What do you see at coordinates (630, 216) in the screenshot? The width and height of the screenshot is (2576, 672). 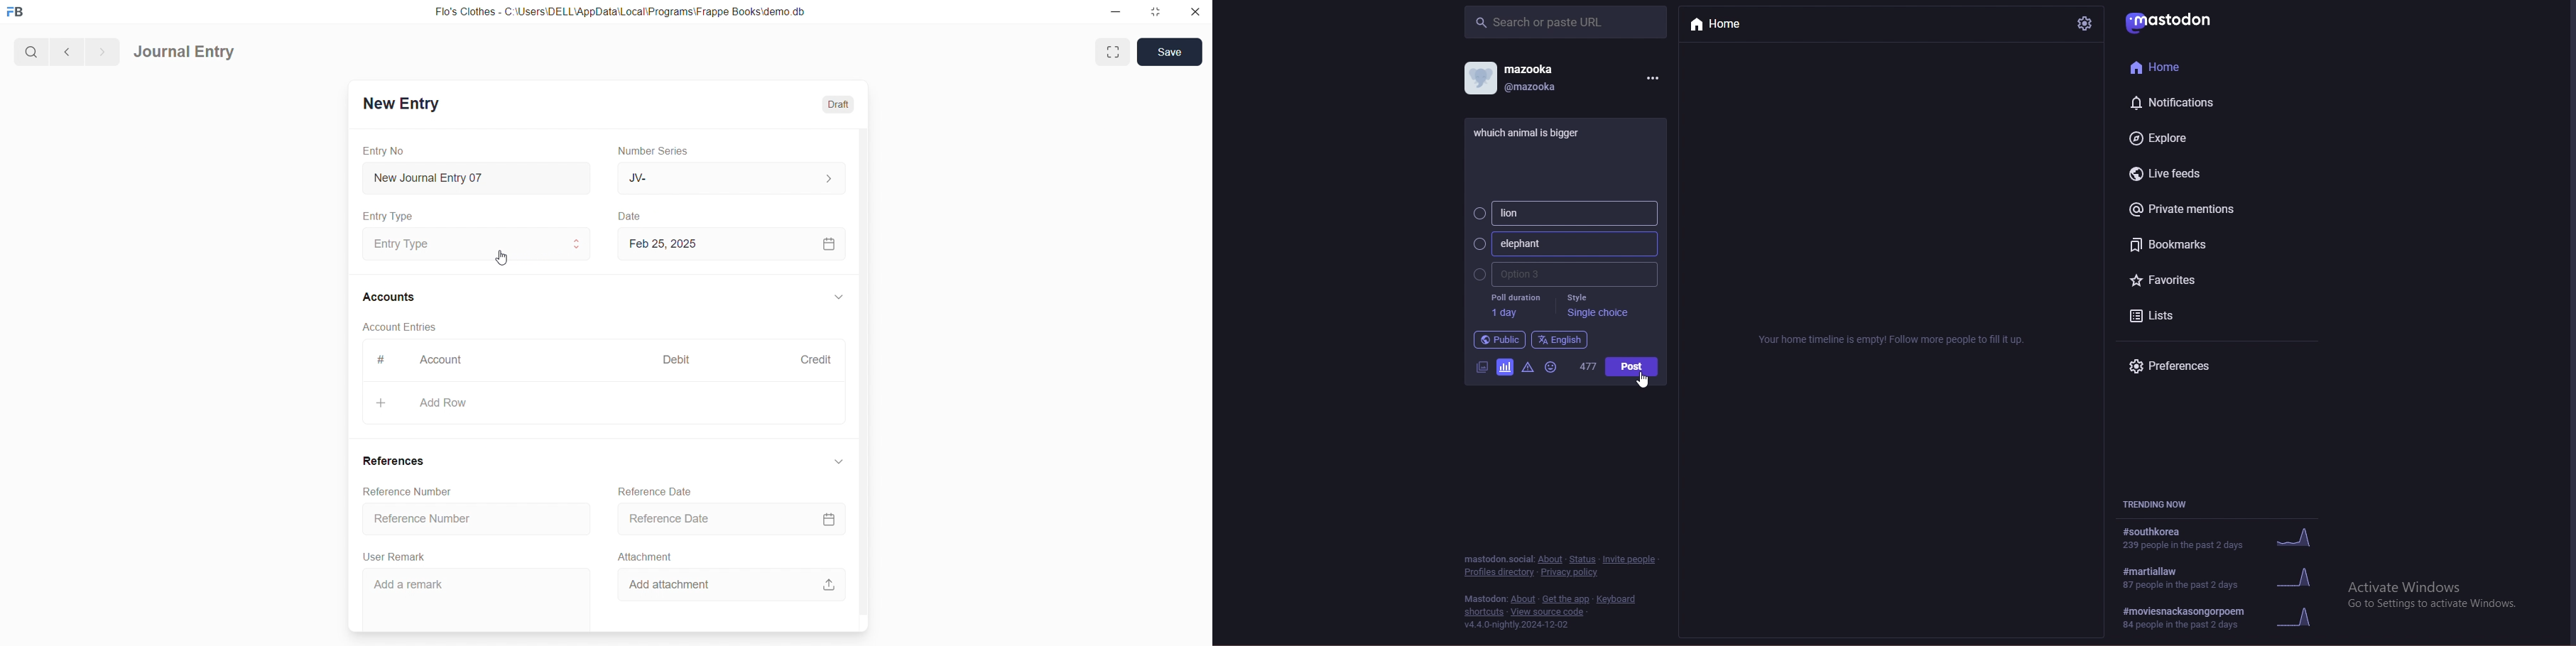 I see `Date` at bounding box center [630, 216].